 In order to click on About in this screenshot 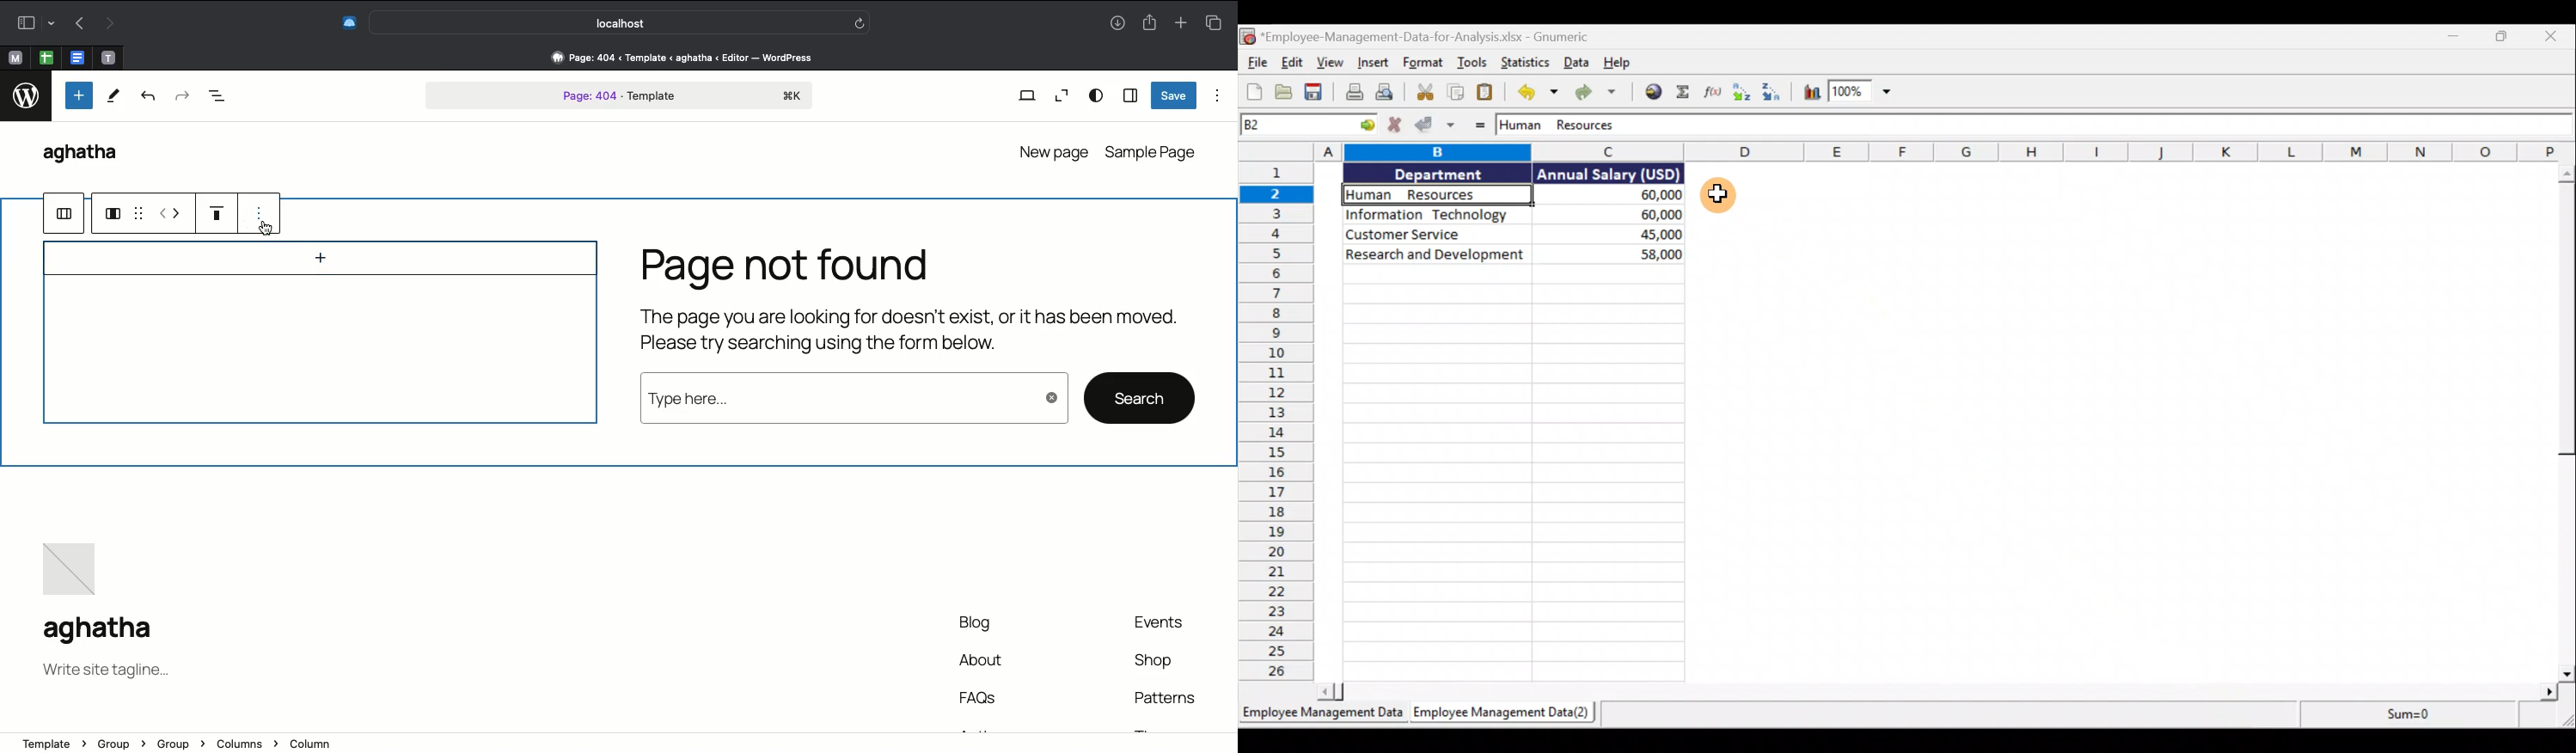, I will do `click(982, 662)`.